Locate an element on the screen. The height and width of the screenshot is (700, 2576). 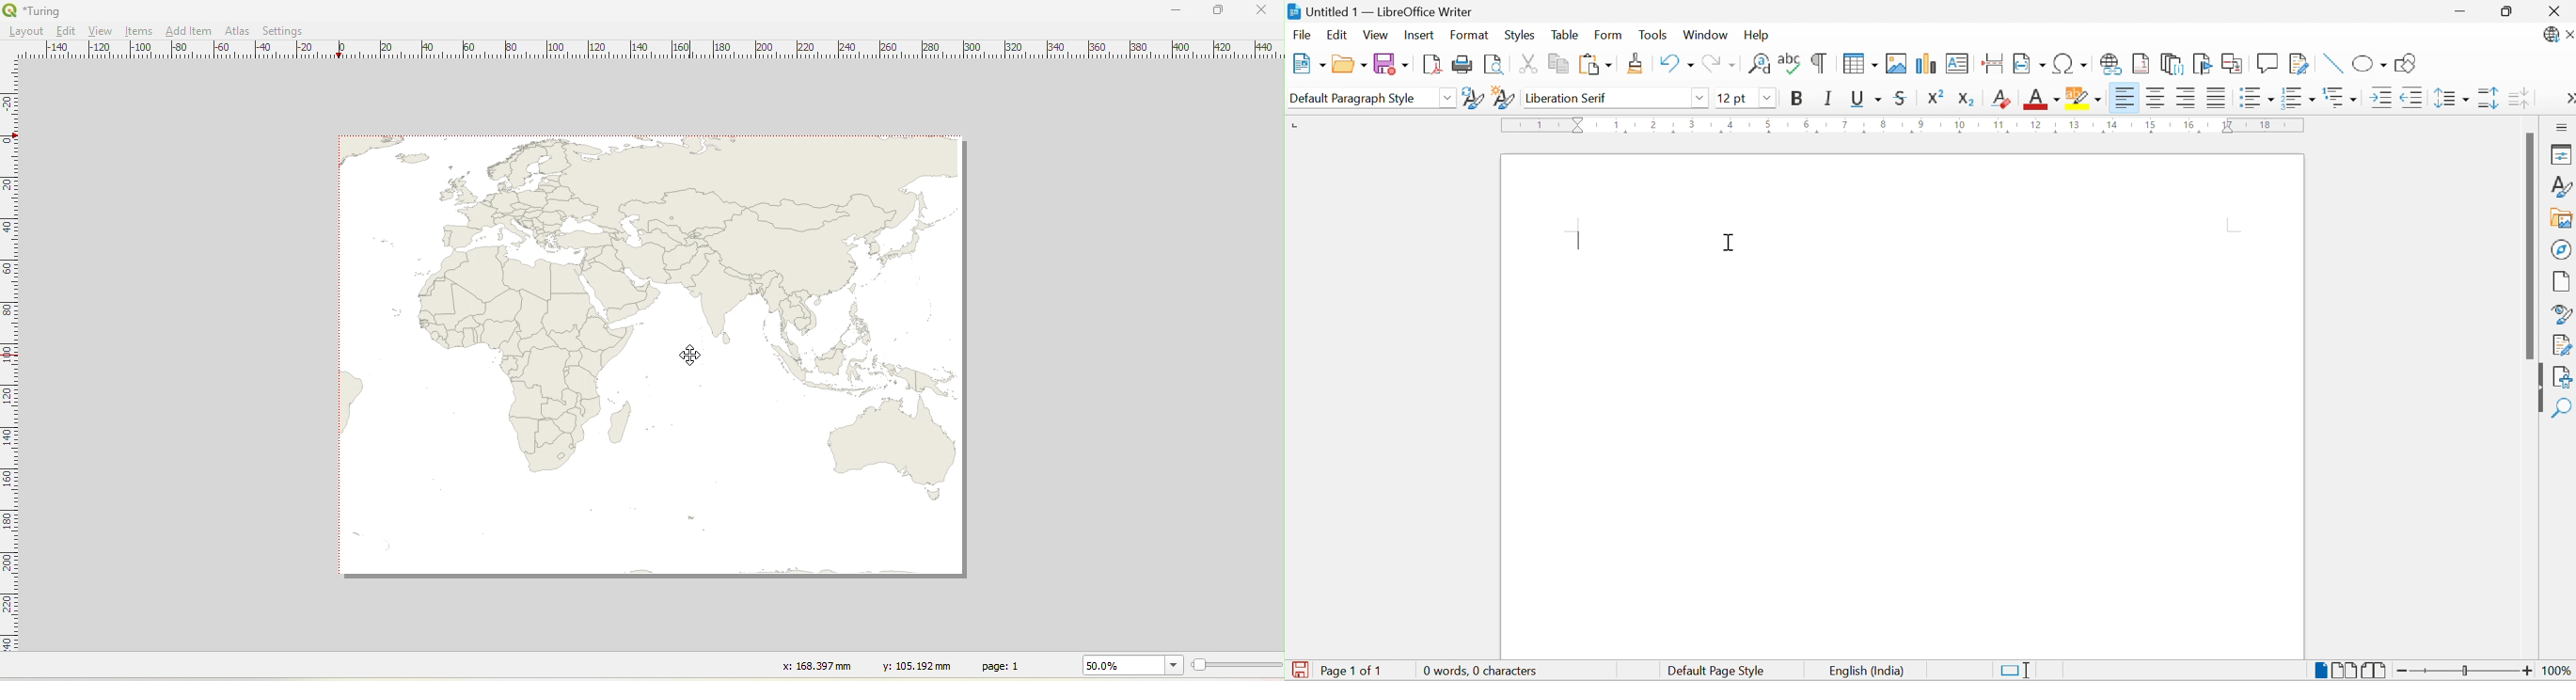
Default Paragraph Style is located at coordinates (1353, 98).